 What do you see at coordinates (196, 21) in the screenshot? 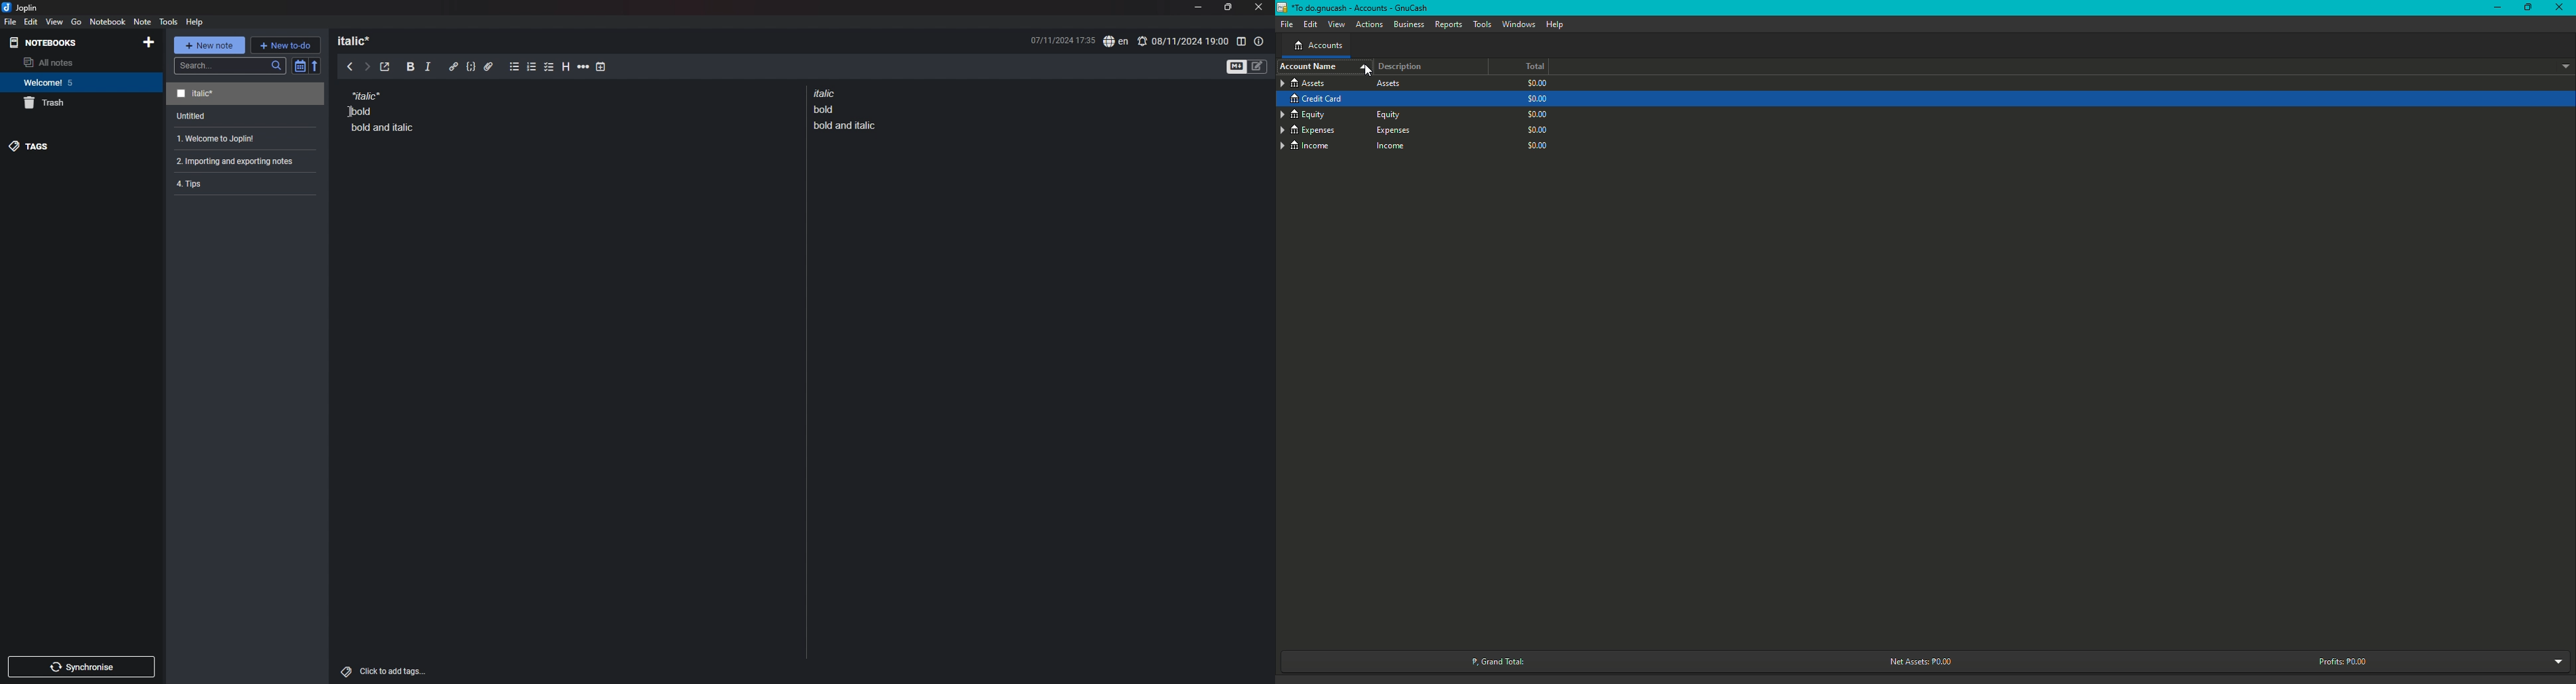
I see `help` at bounding box center [196, 21].